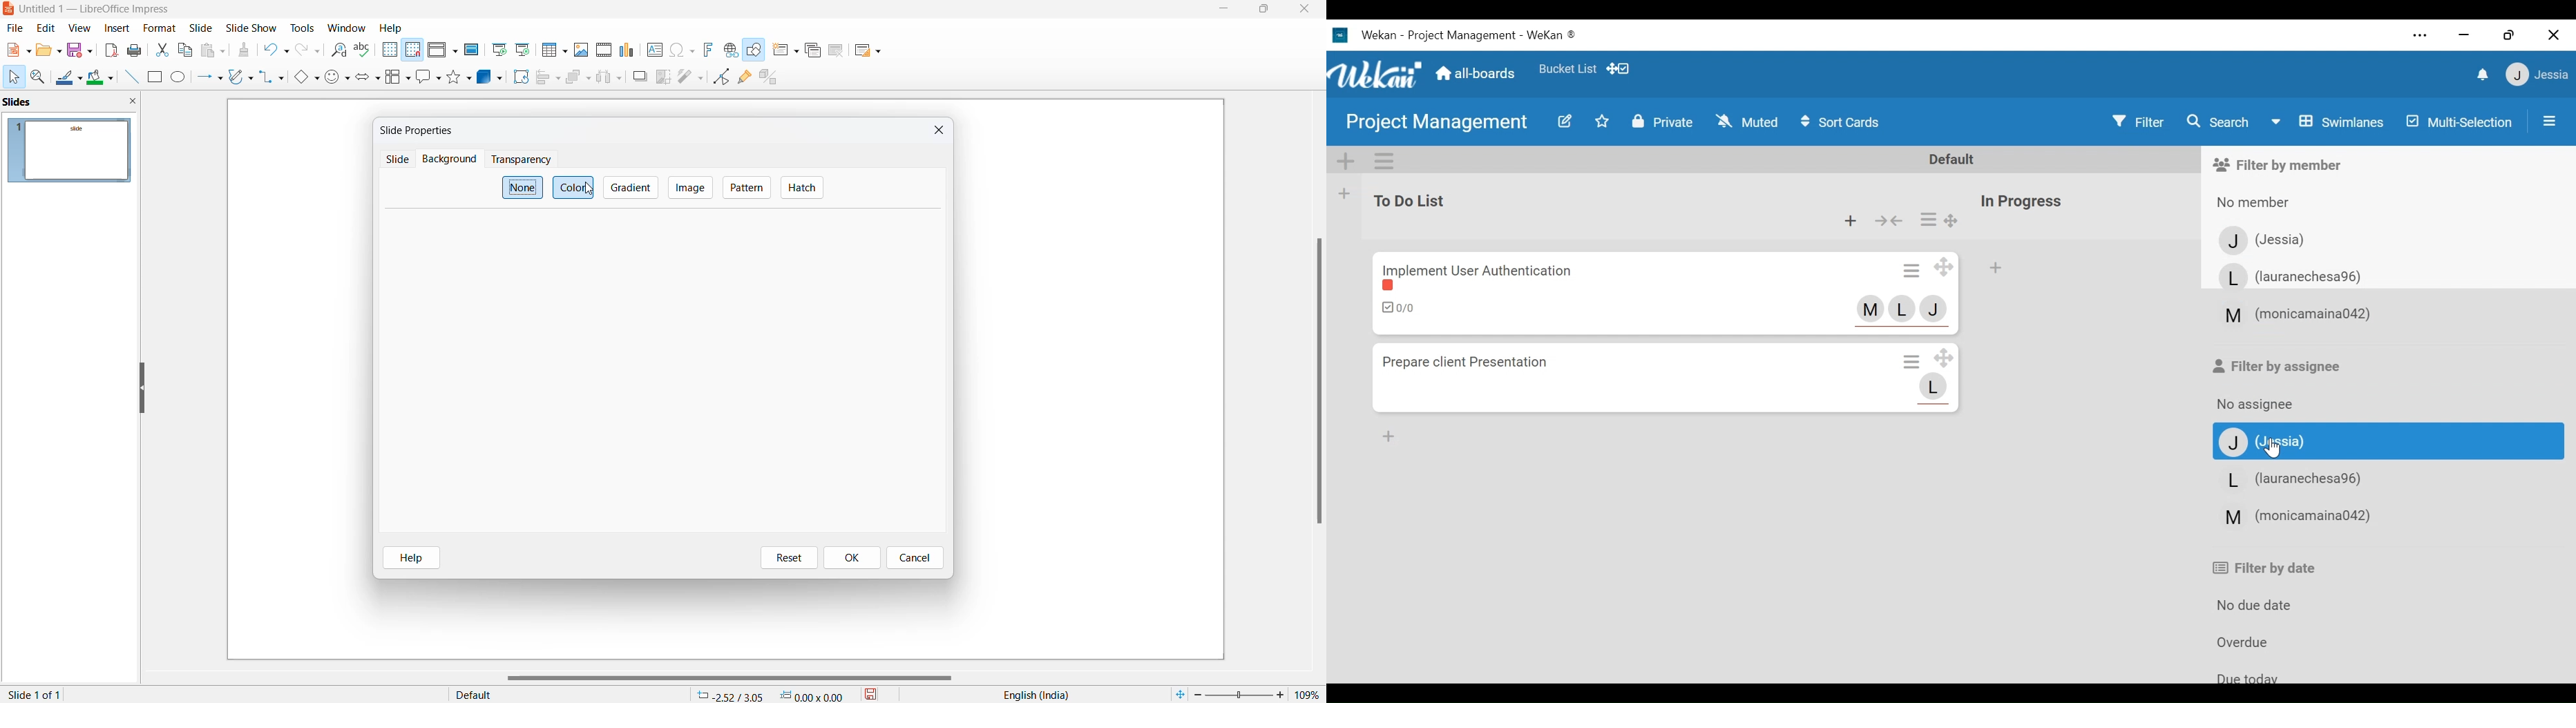 This screenshot has width=2576, height=728. Describe the element at coordinates (640, 77) in the screenshot. I see `shadow` at that location.